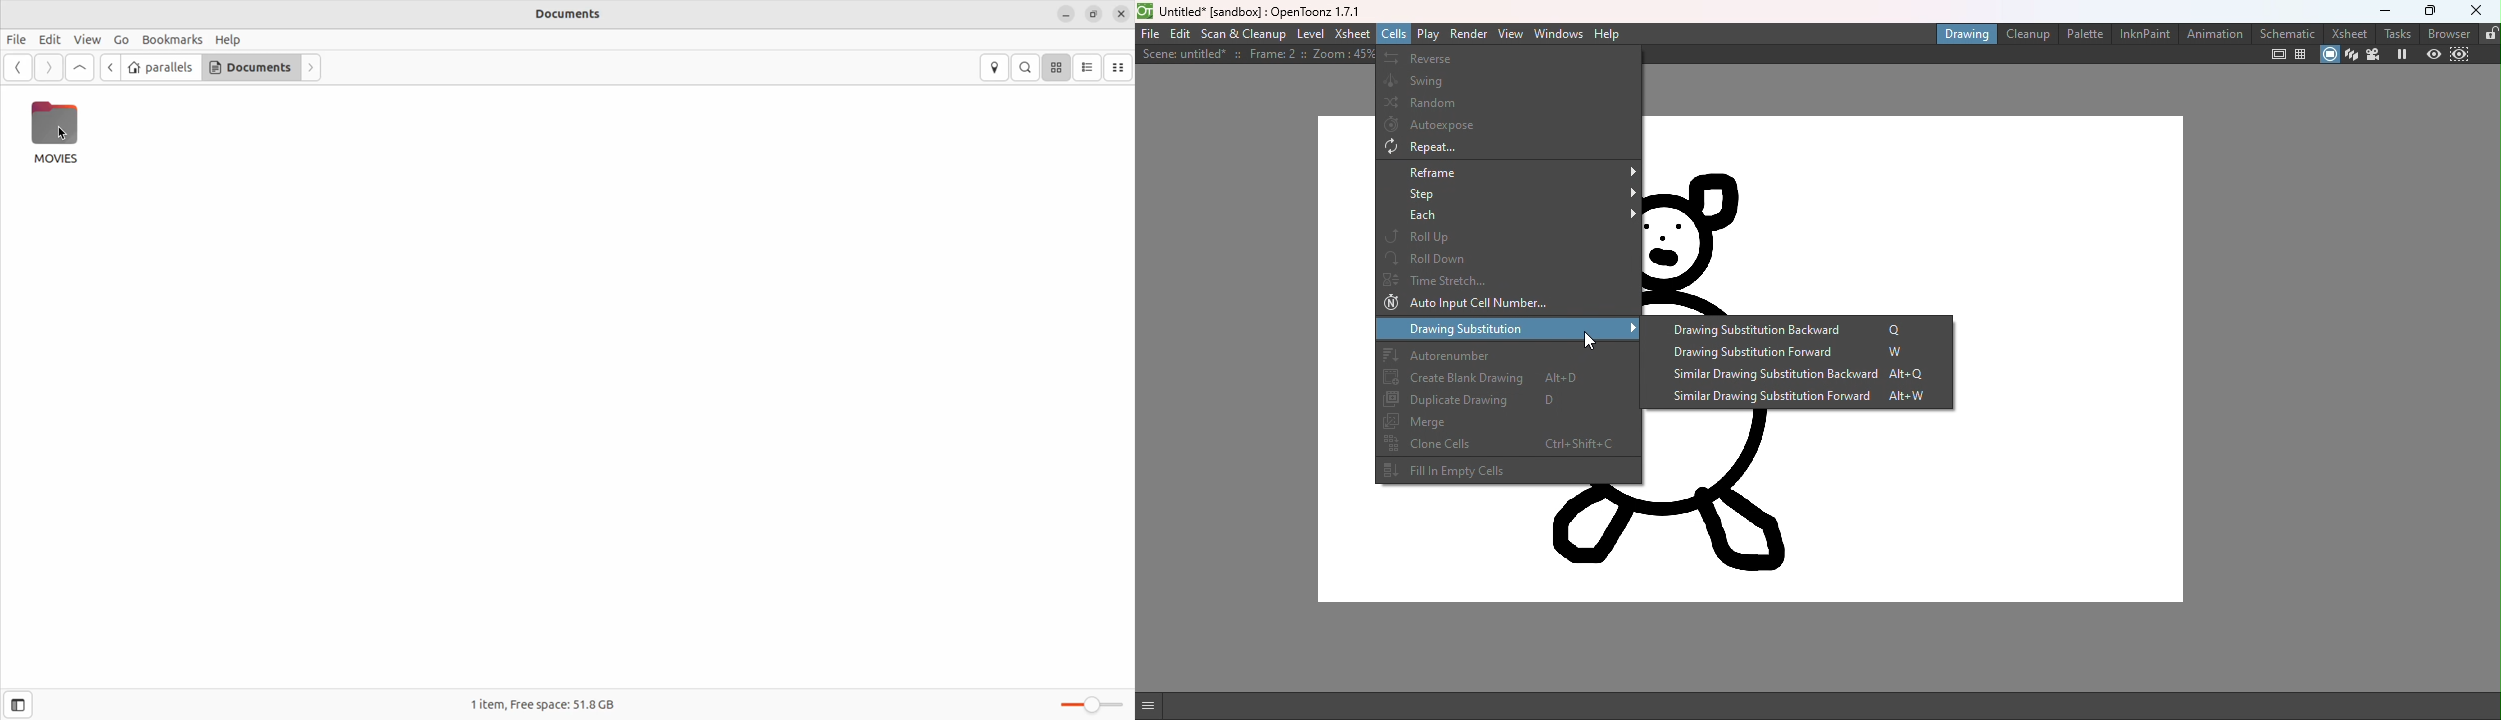 The image size is (2520, 728). I want to click on MOVIES, so click(54, 132).